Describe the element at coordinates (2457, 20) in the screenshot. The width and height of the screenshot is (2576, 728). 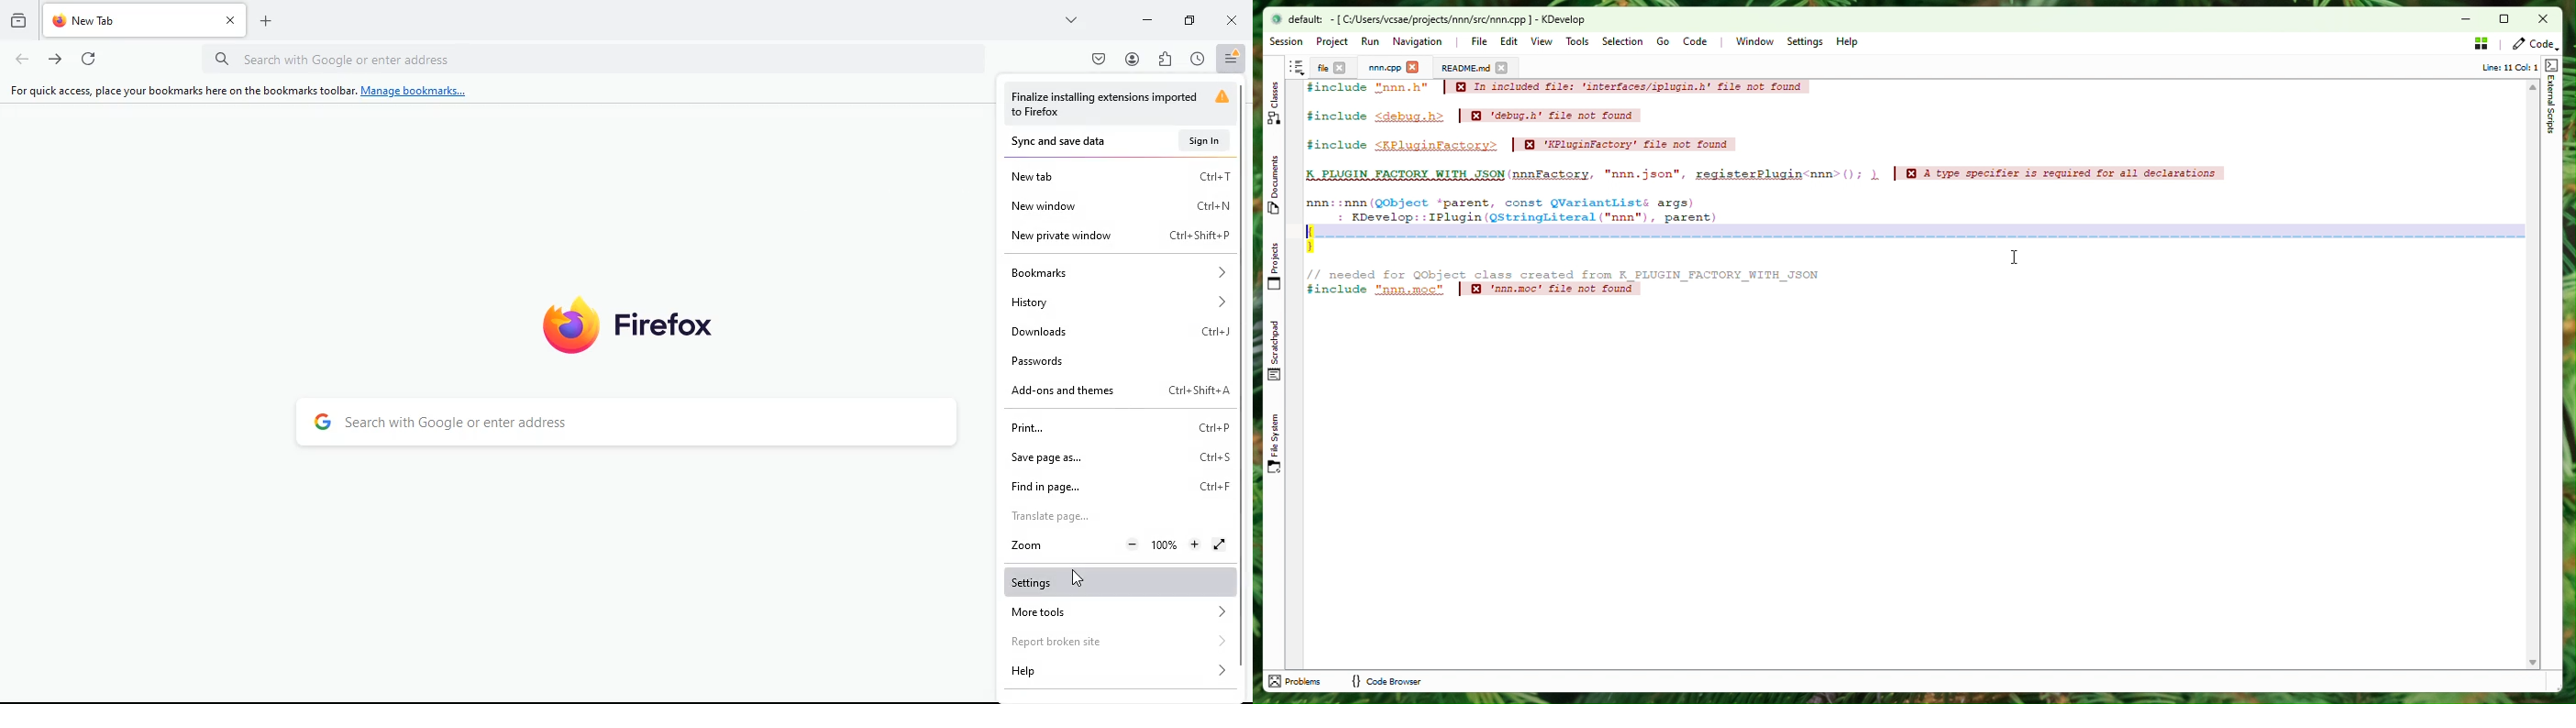
I see `minimize` at that location.